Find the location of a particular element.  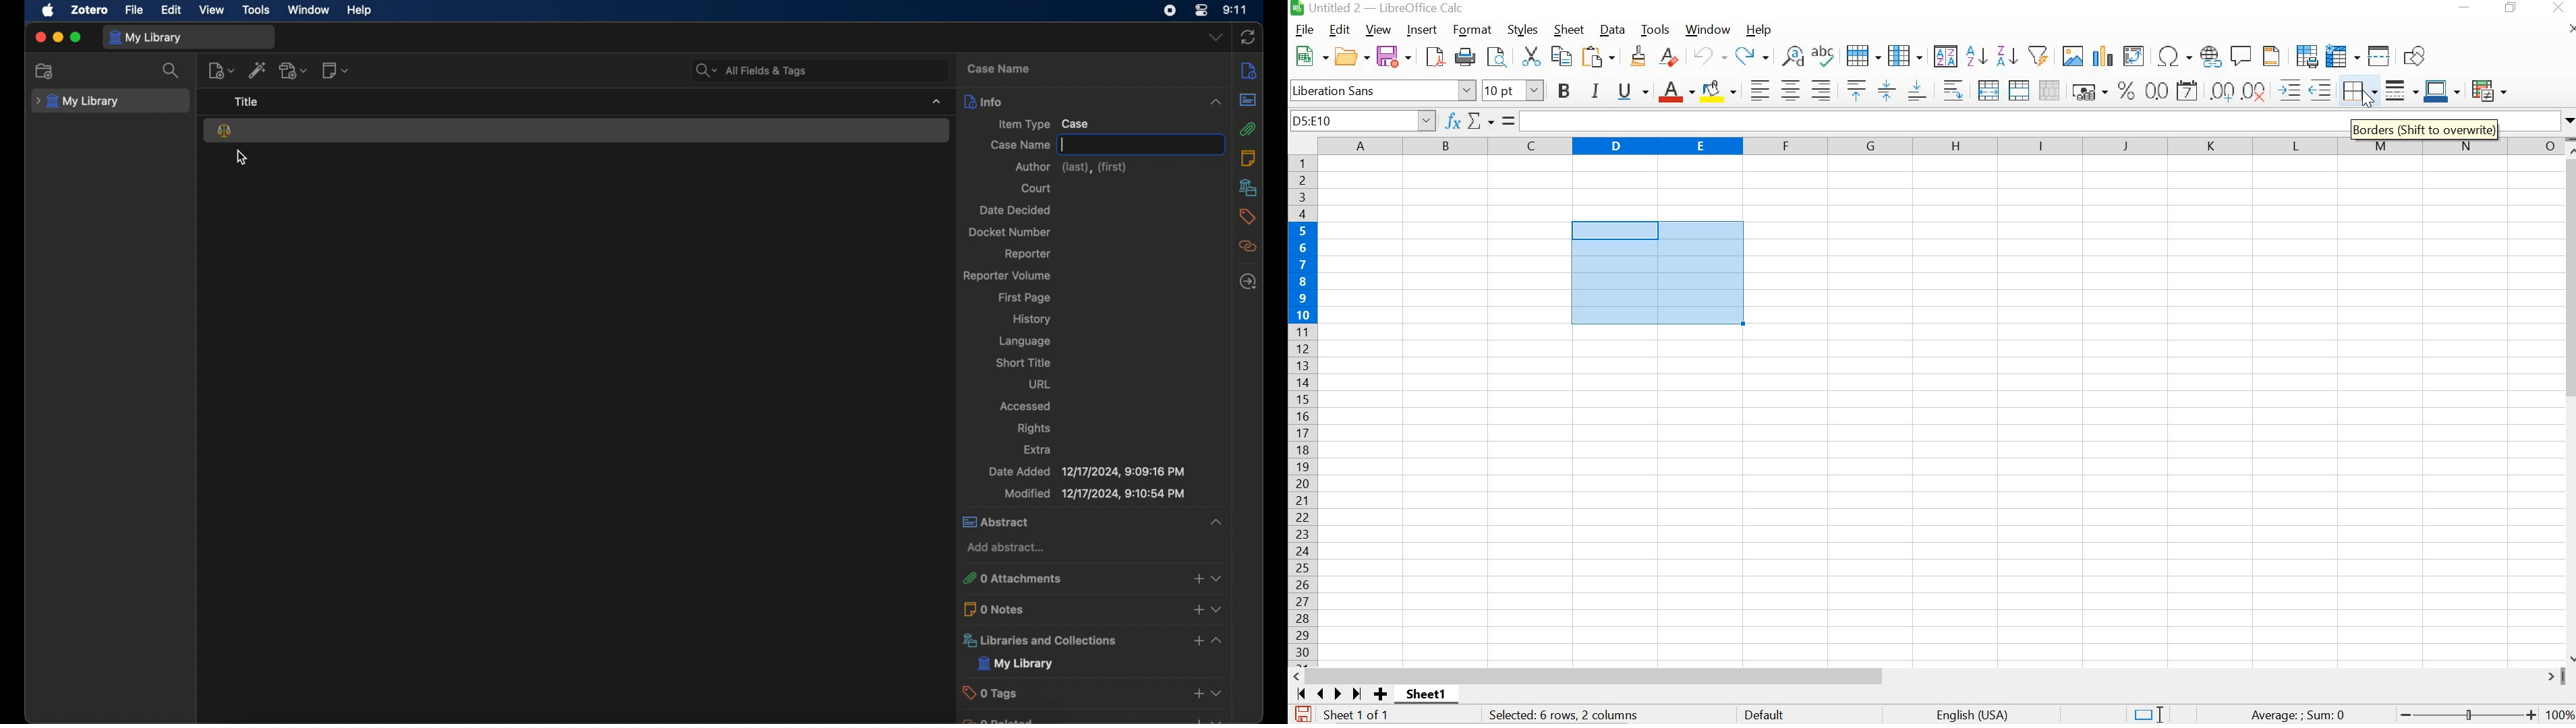

headers and footers is located at coordinates (2272, 57).